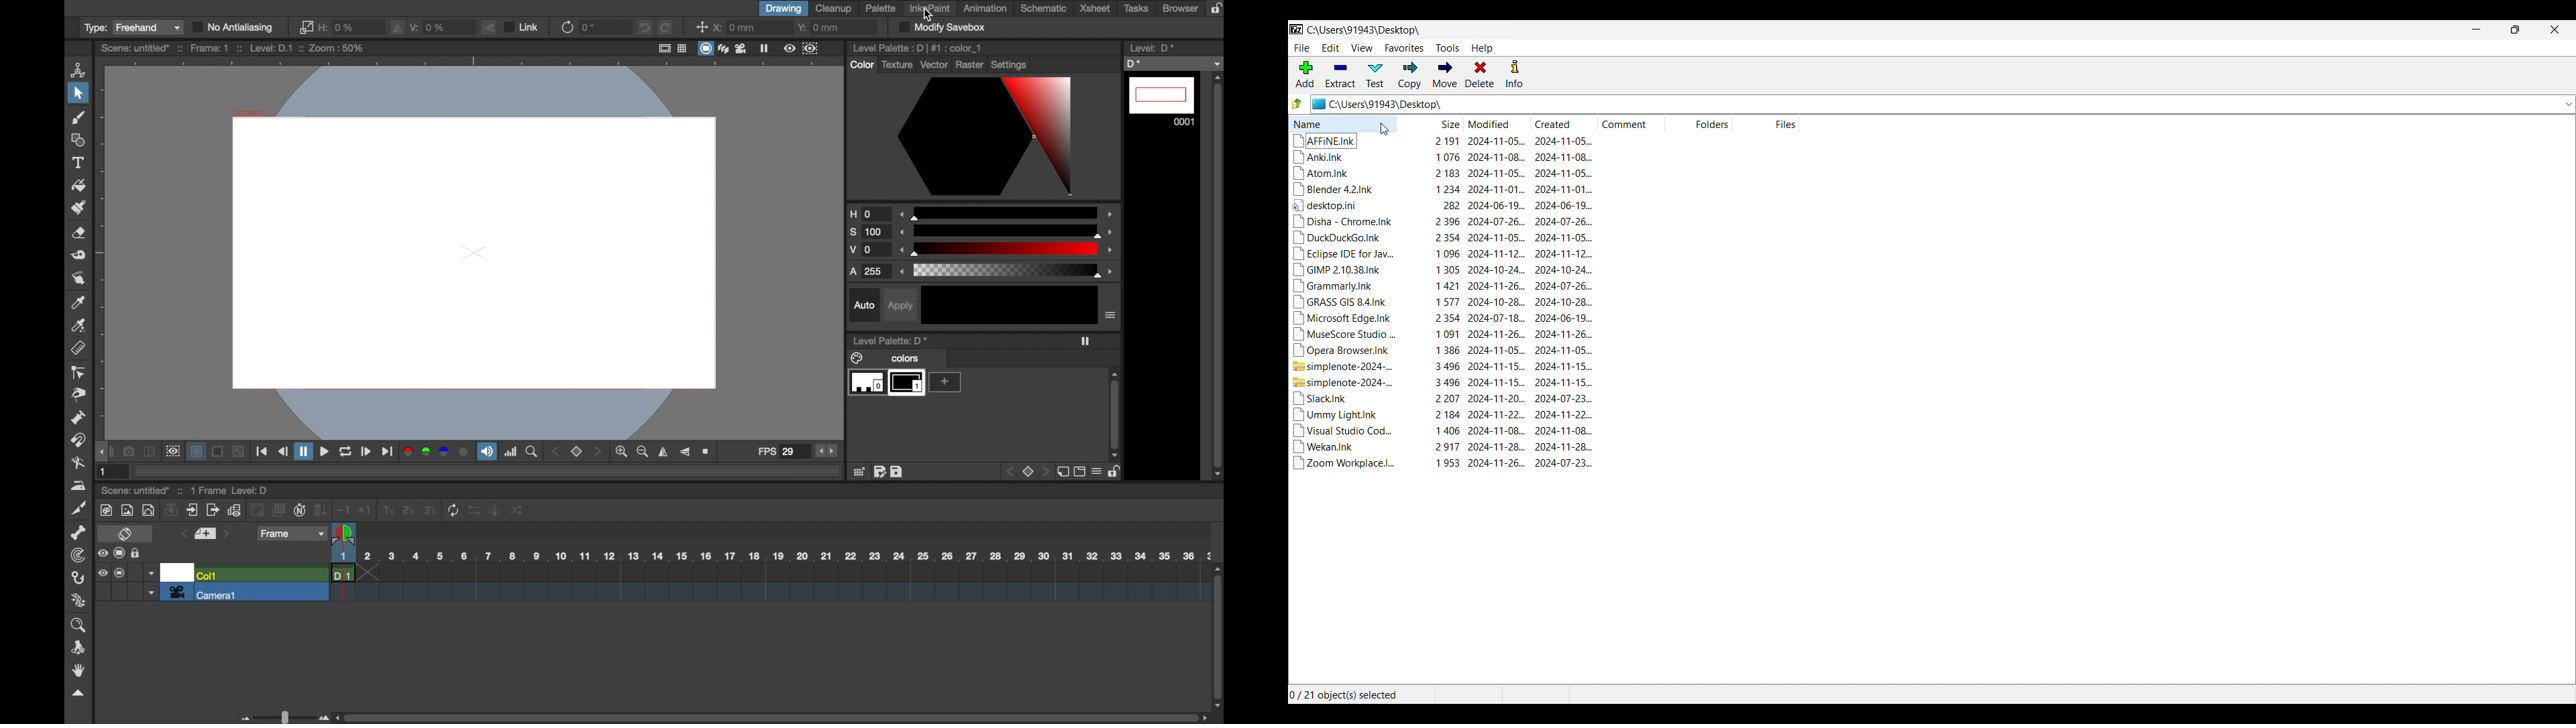 This screenshot has width=2576, height=728. What do you see at coordinates (665, 27) in the screenshot?
I see `redo` at bounding box center [665, 27].